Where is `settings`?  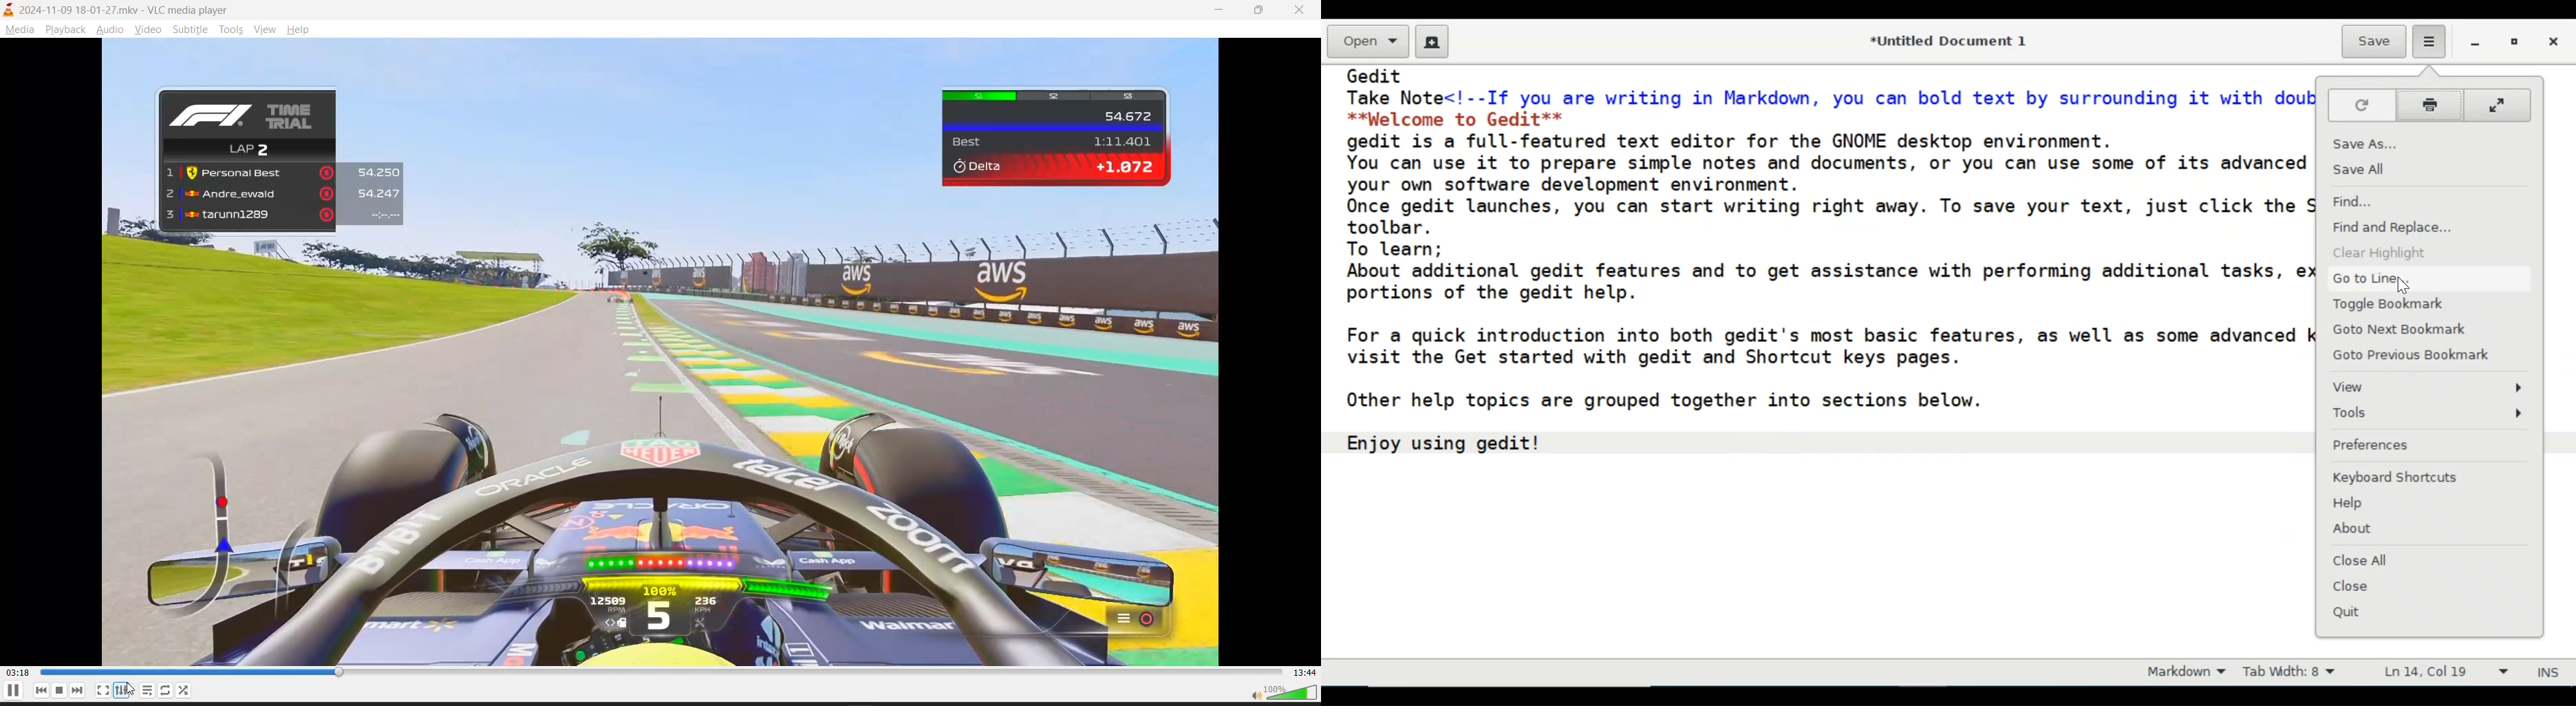 settings is located at coordinates (121, 690).